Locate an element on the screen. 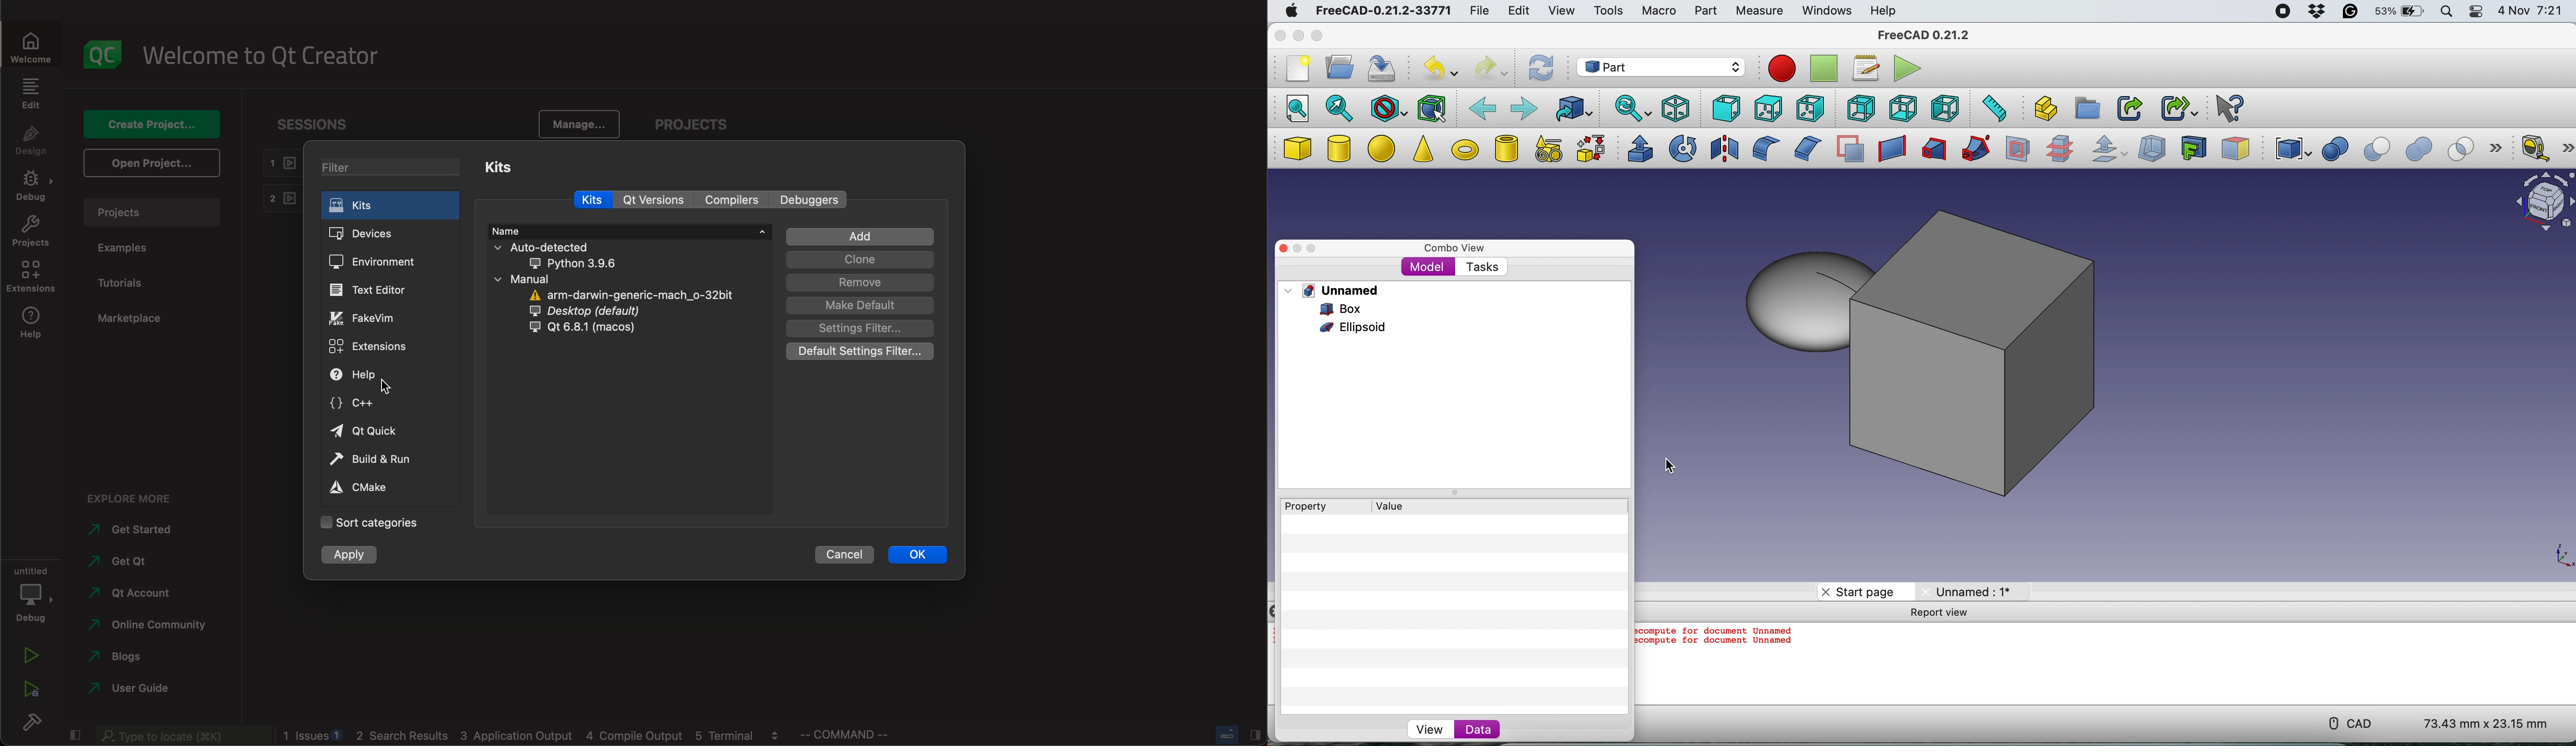 The height and width of the screenshot is (756, 2576). welcome is located at coordinates (261, 56).